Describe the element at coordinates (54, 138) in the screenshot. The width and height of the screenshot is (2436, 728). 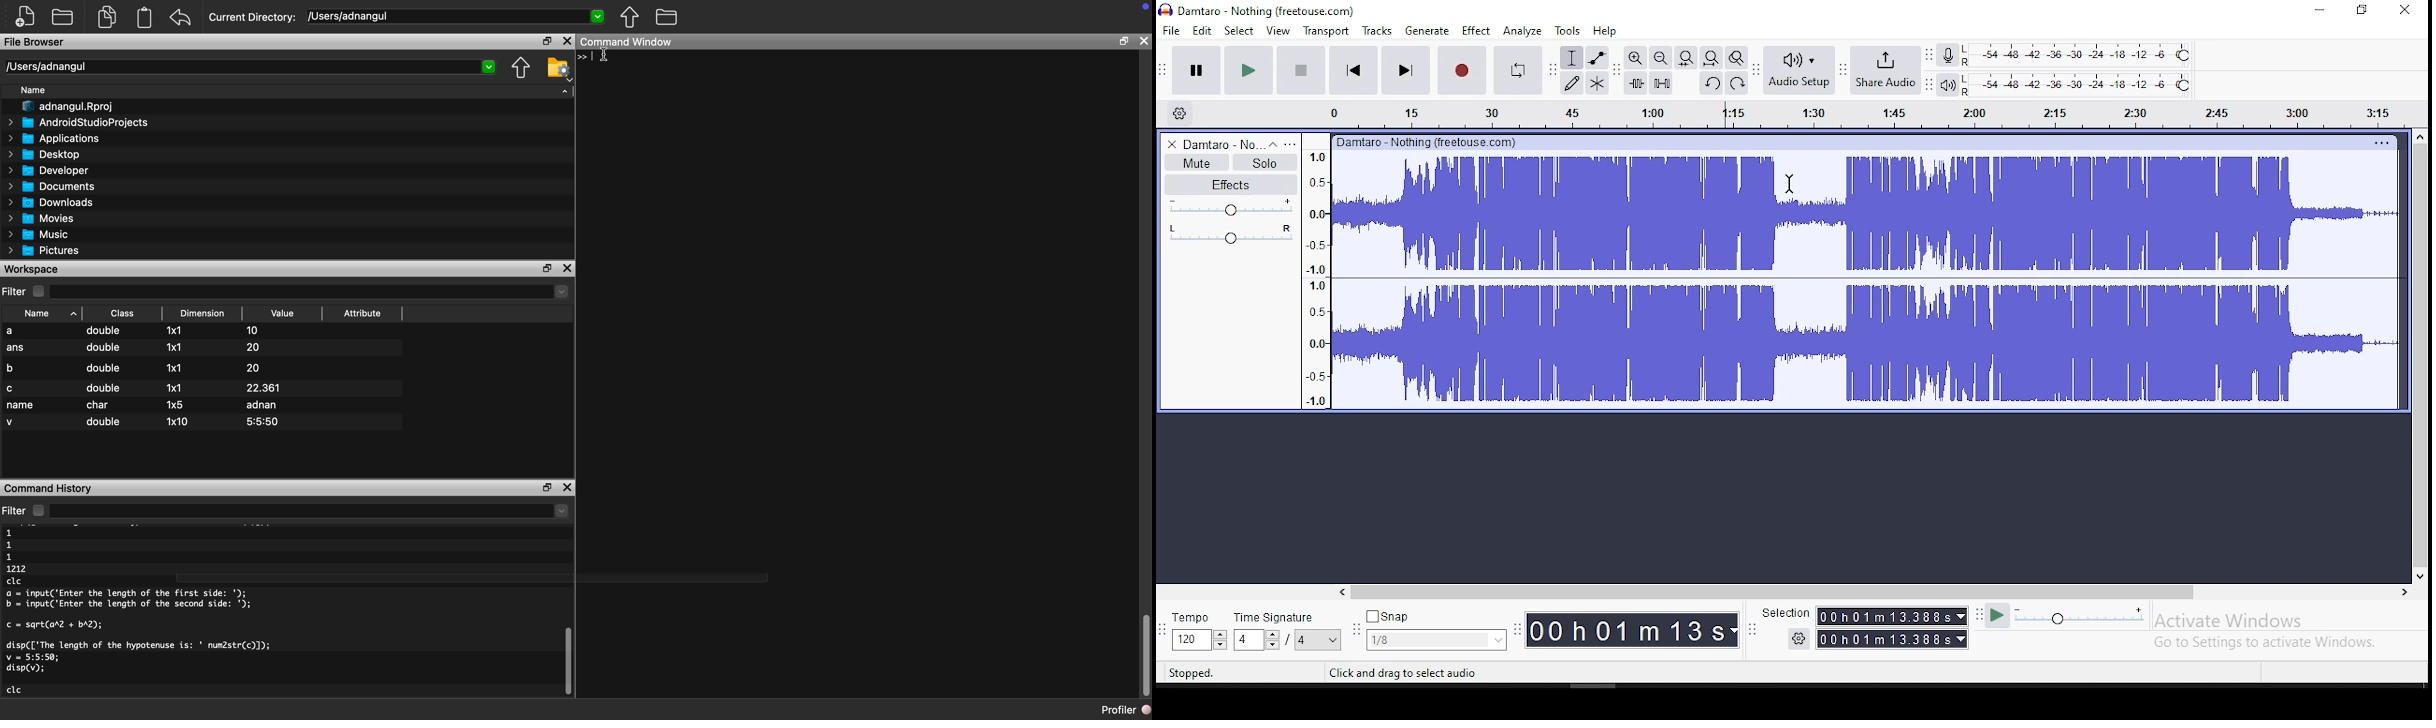
I see `Applications` at that location.